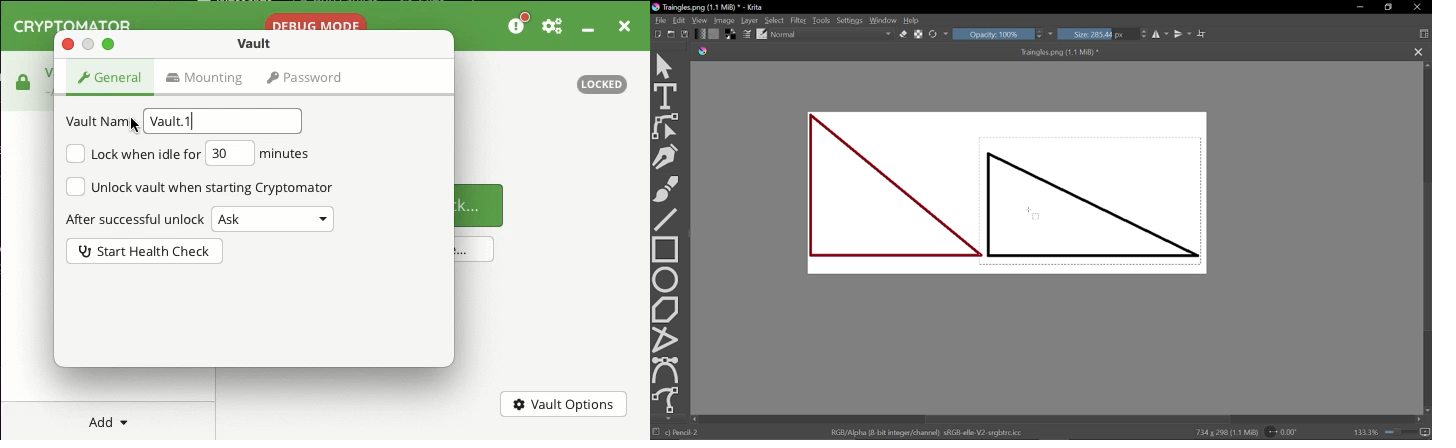 The image size is (1456, 448). Describe the element at coordinates (135, 126) in the screenshot. I see `cursor` at that location.